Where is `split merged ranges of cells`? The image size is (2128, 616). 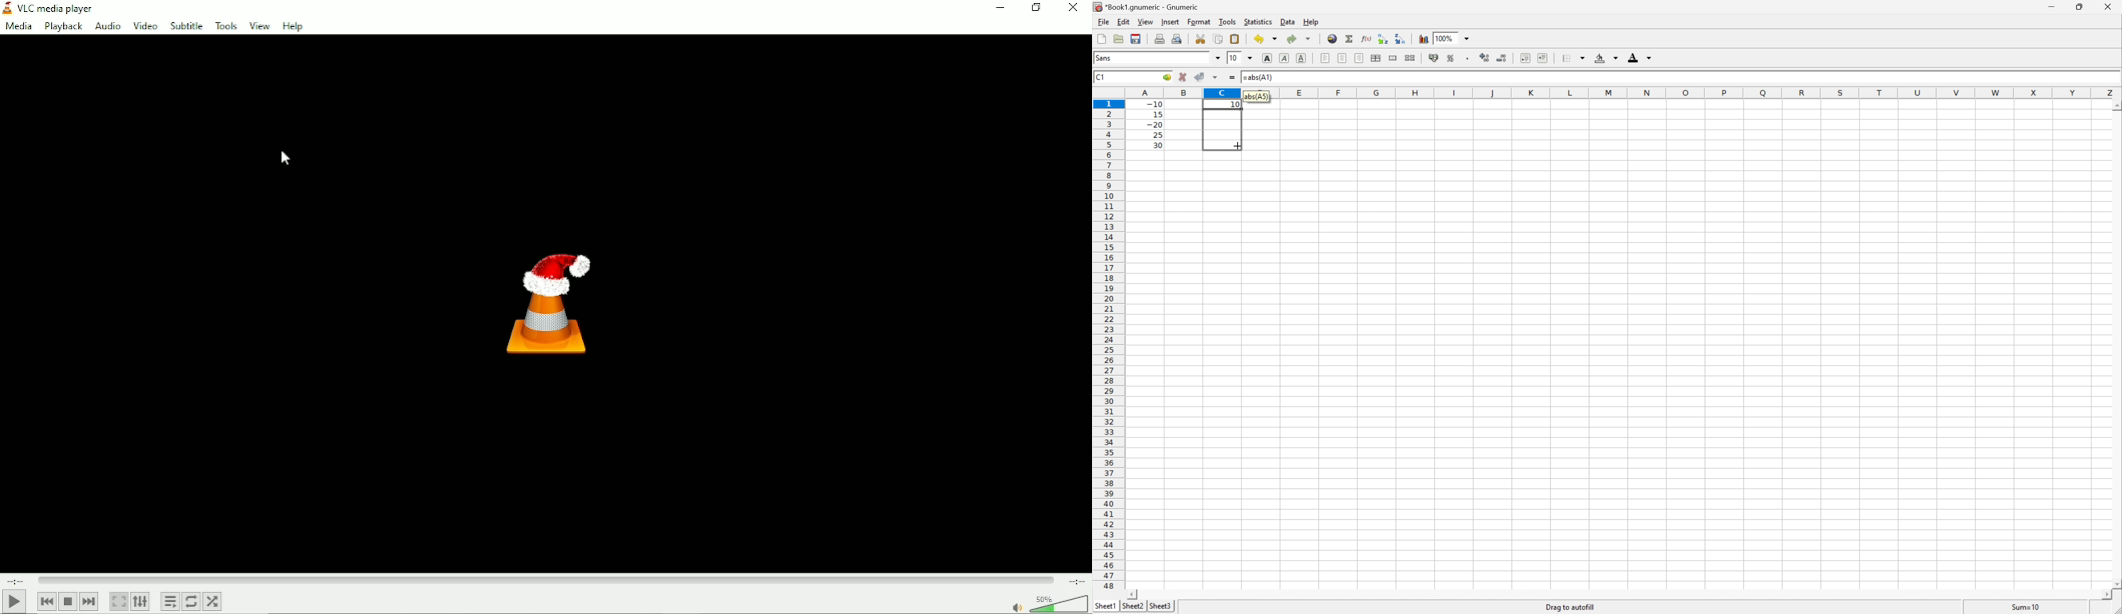
split merged ranges of cells is located at coordinates (1410, 57).